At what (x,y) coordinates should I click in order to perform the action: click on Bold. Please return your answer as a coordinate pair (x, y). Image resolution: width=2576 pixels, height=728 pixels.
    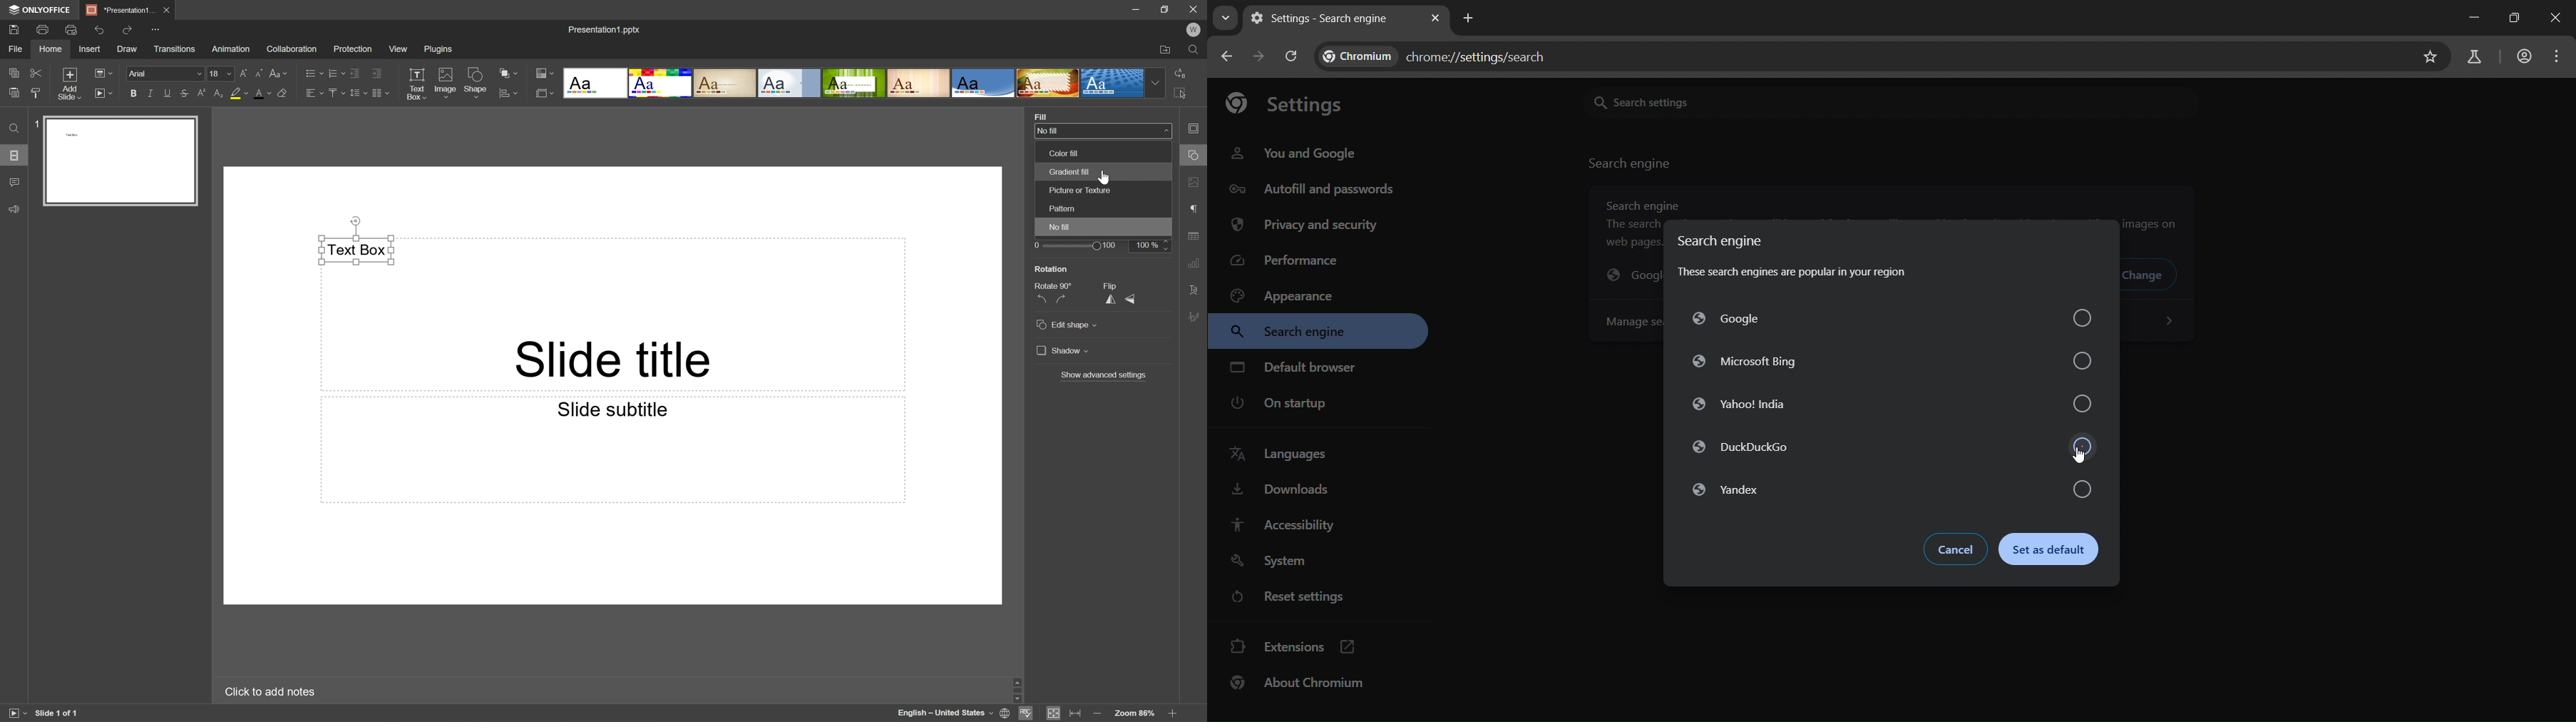
    Looking at the image, I should click on (131, 94).